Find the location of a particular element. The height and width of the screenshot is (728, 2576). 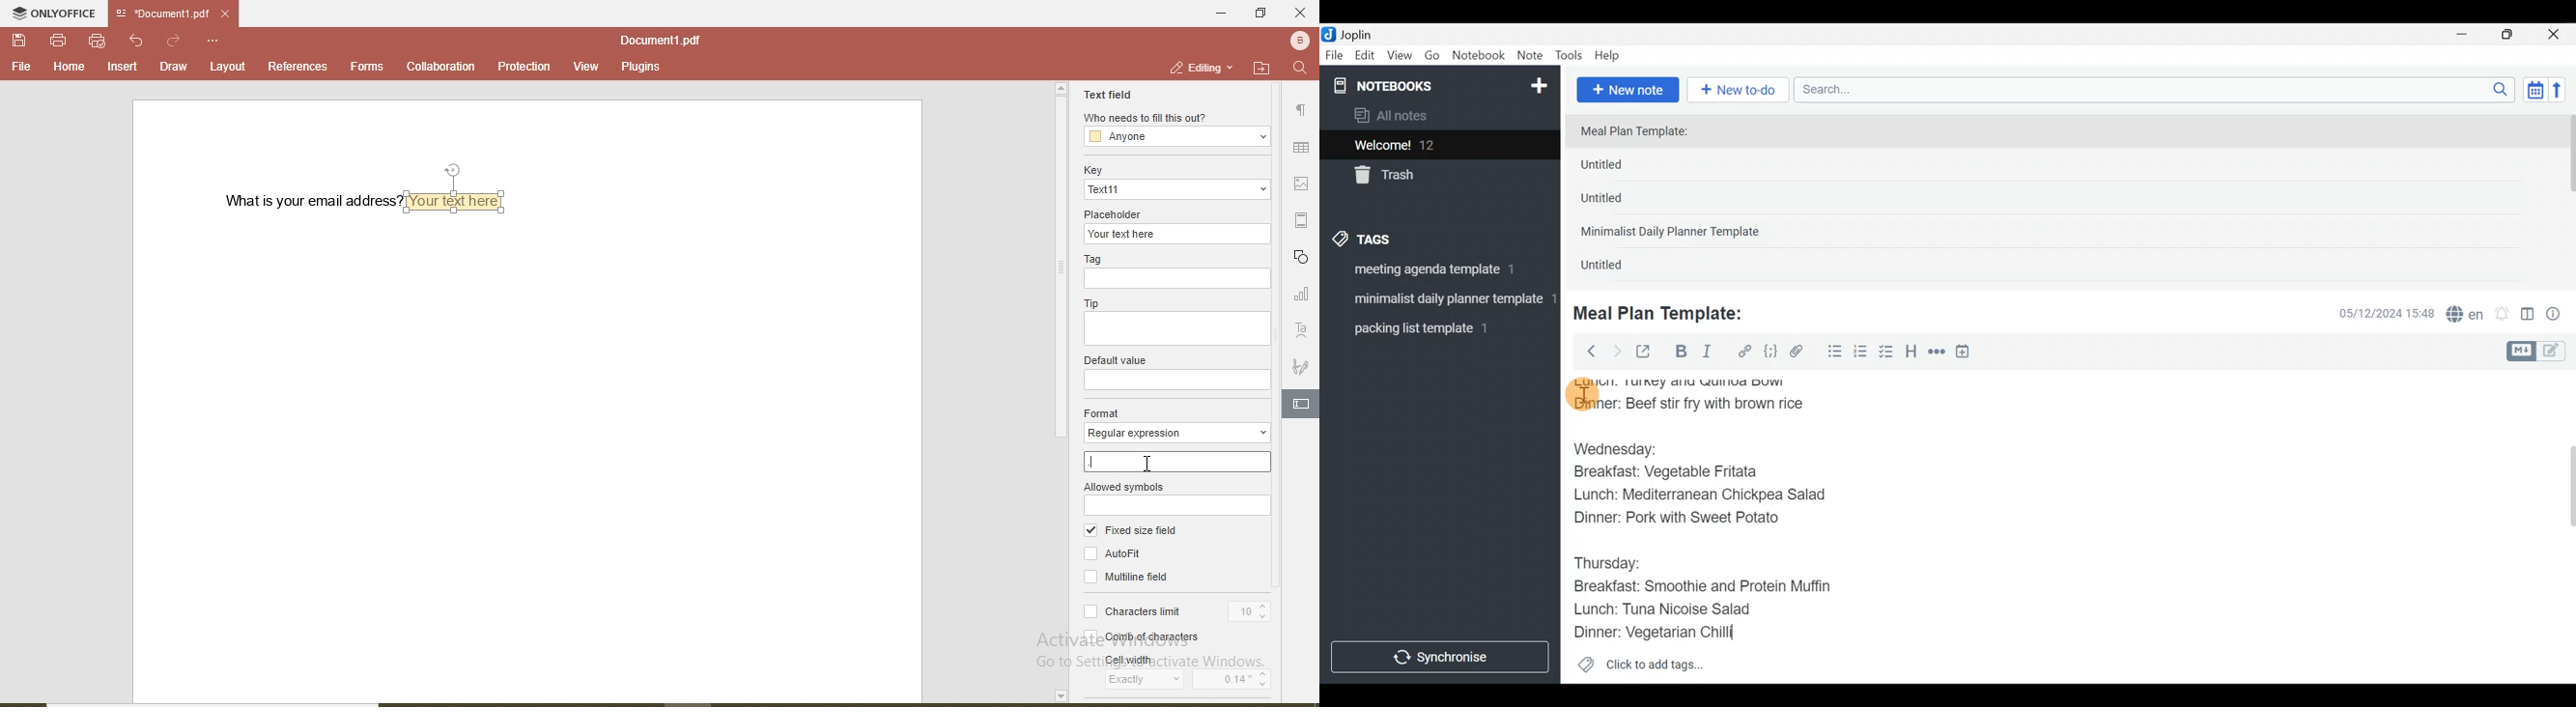

Close is located at coordinates (2556, 35).